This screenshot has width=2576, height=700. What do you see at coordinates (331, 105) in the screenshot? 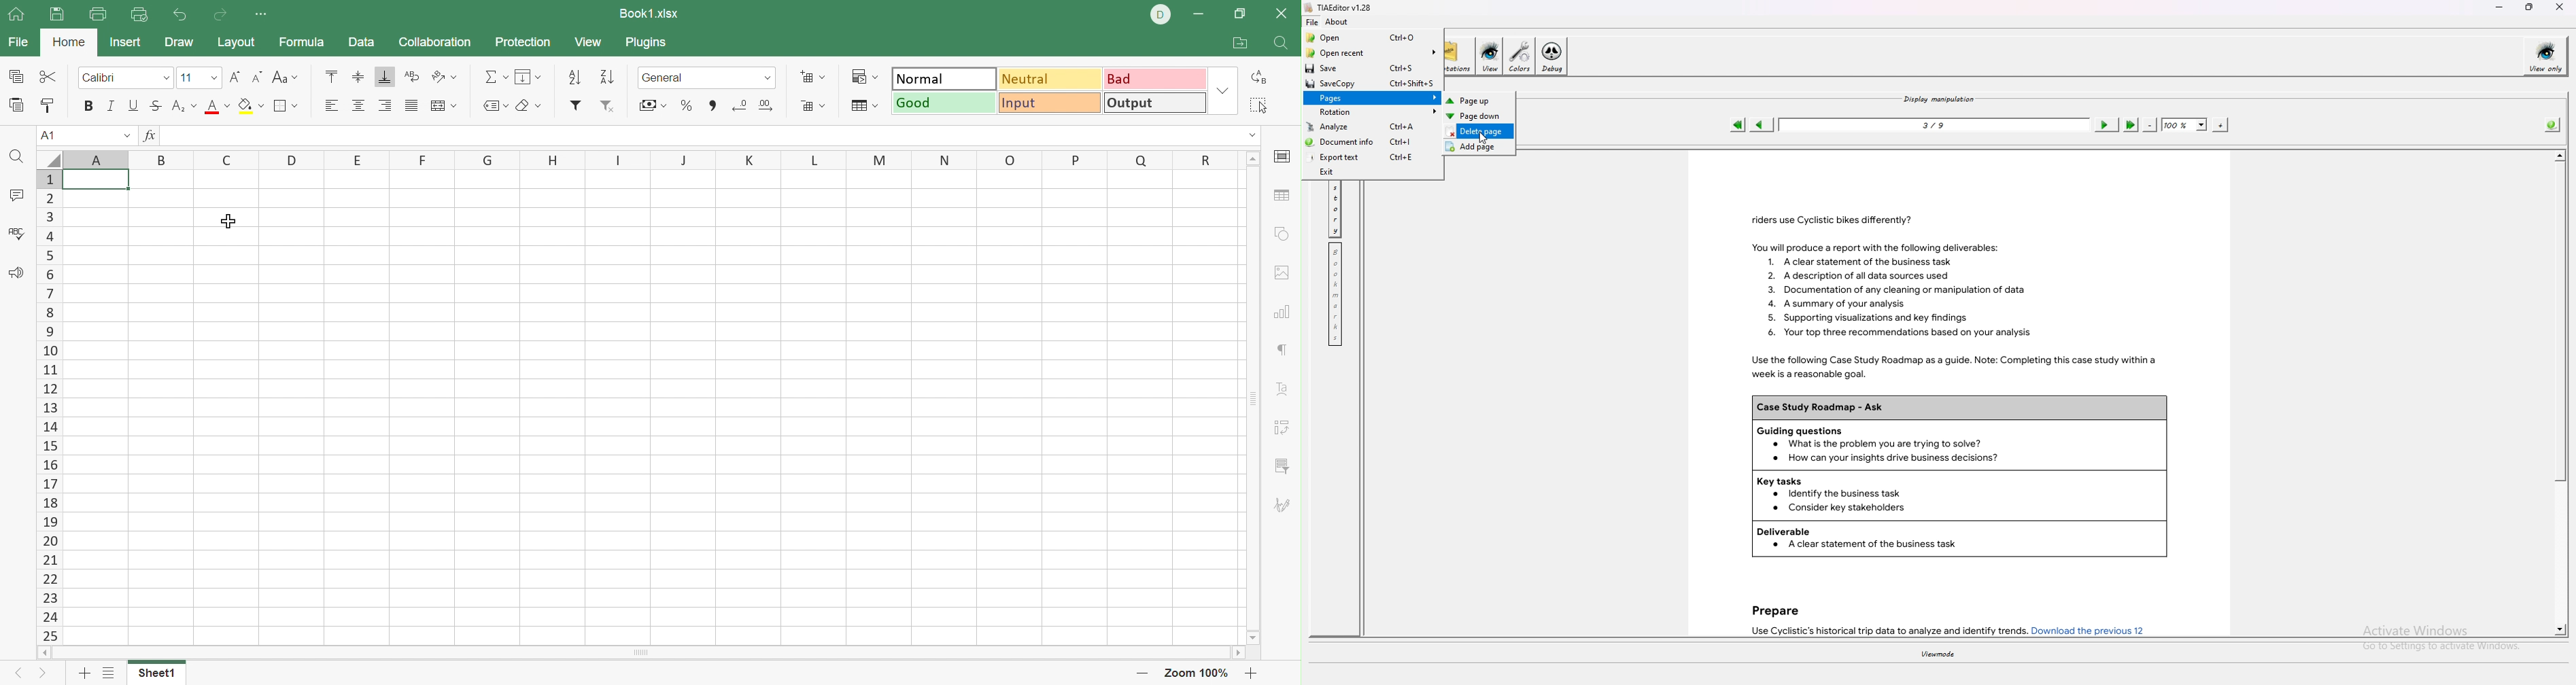
I see `Align left` at bounding box center [331, 105].